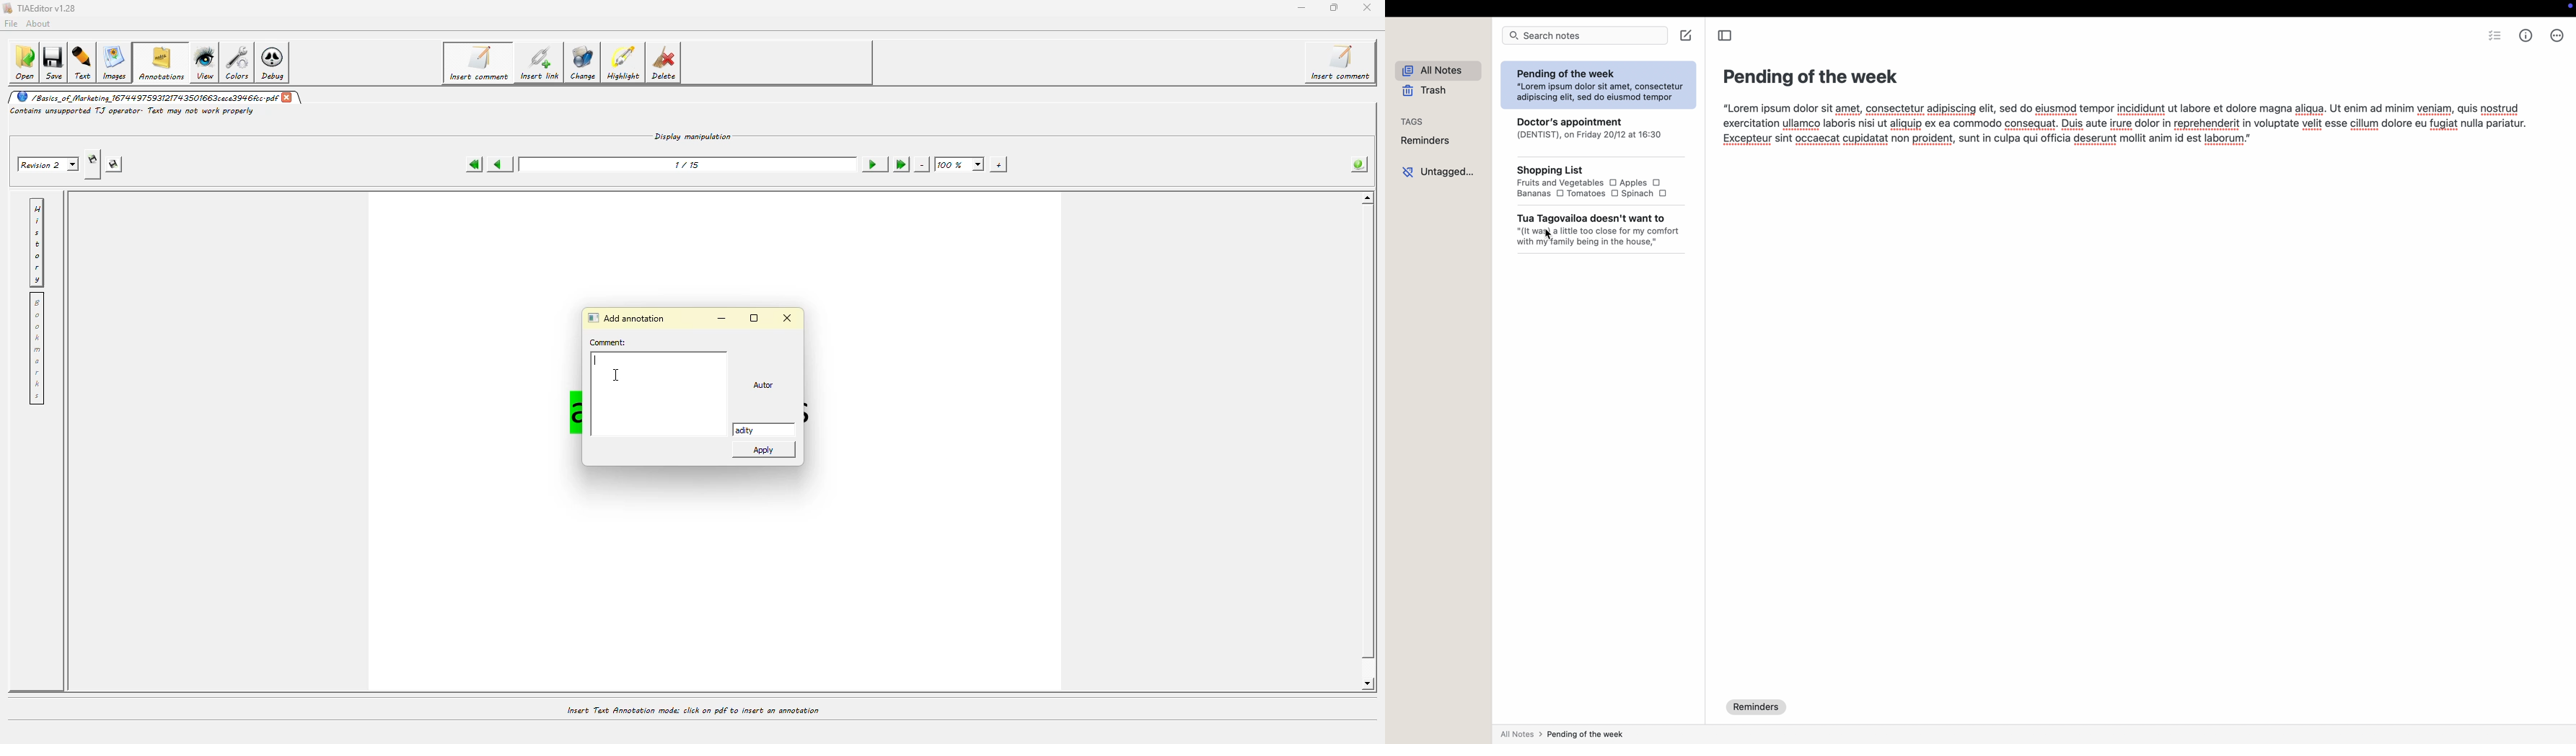 Image resolution: width=2576 pixels, height=756 pixels. What do you see at coordinates (2568, 8) in the screenshot?
I see `screen controls` at bounding box center [2568, 8].